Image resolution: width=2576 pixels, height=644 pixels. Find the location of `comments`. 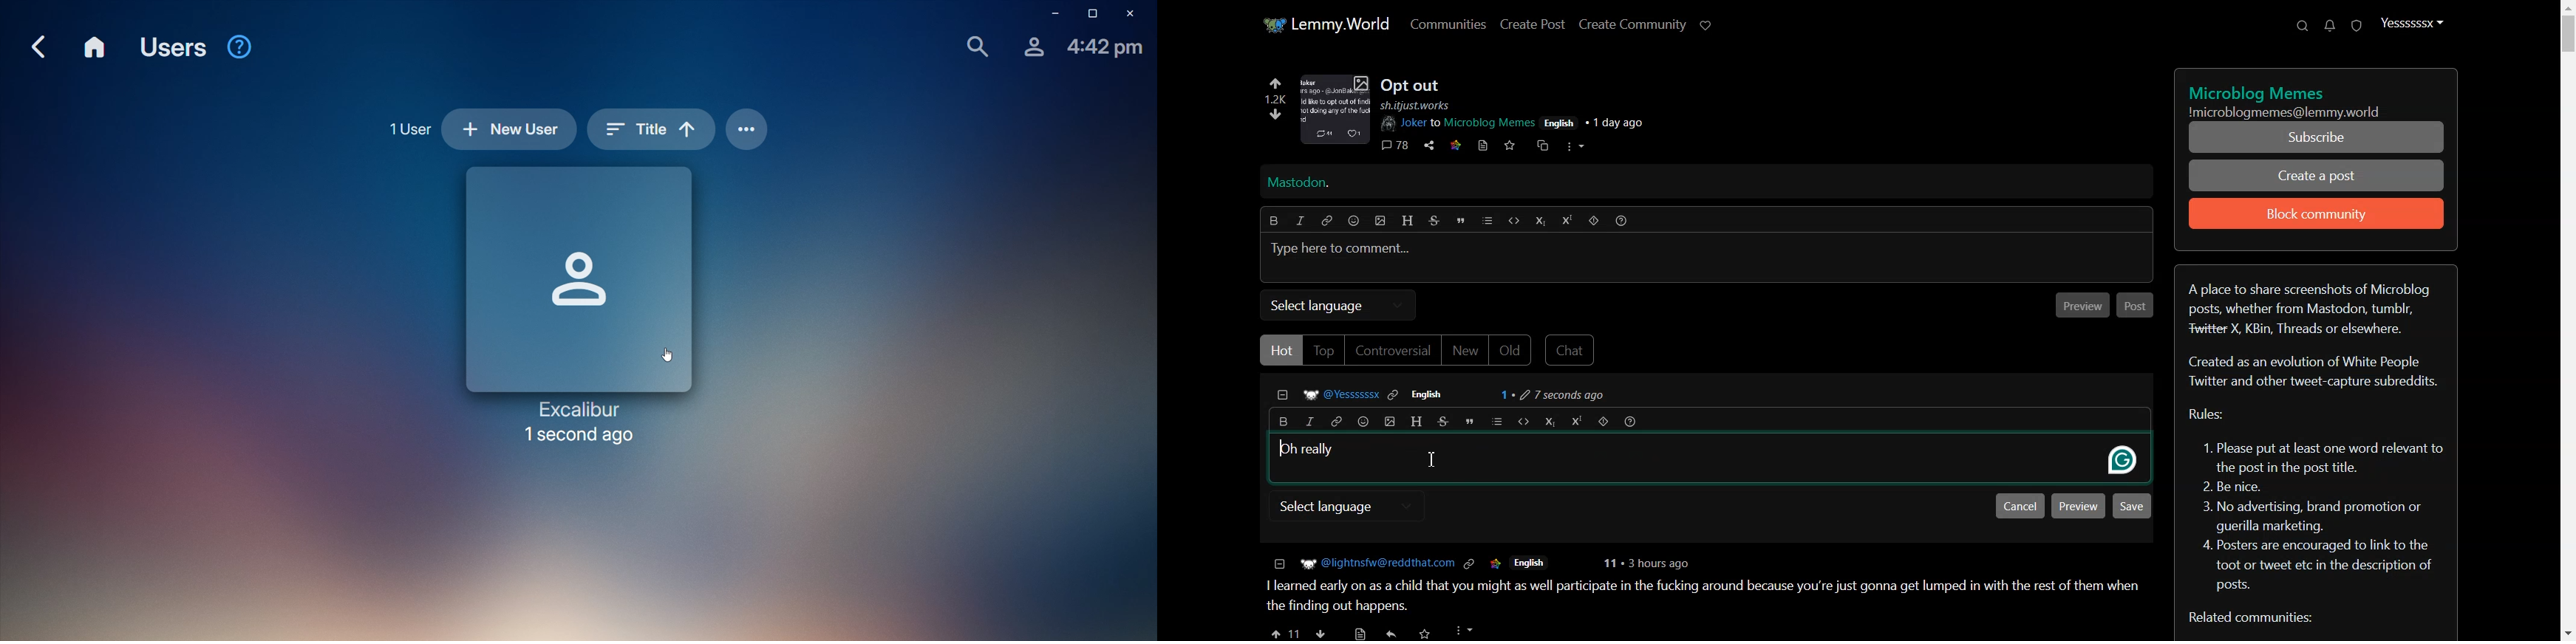

comments is located at coordinates (1396, 146).